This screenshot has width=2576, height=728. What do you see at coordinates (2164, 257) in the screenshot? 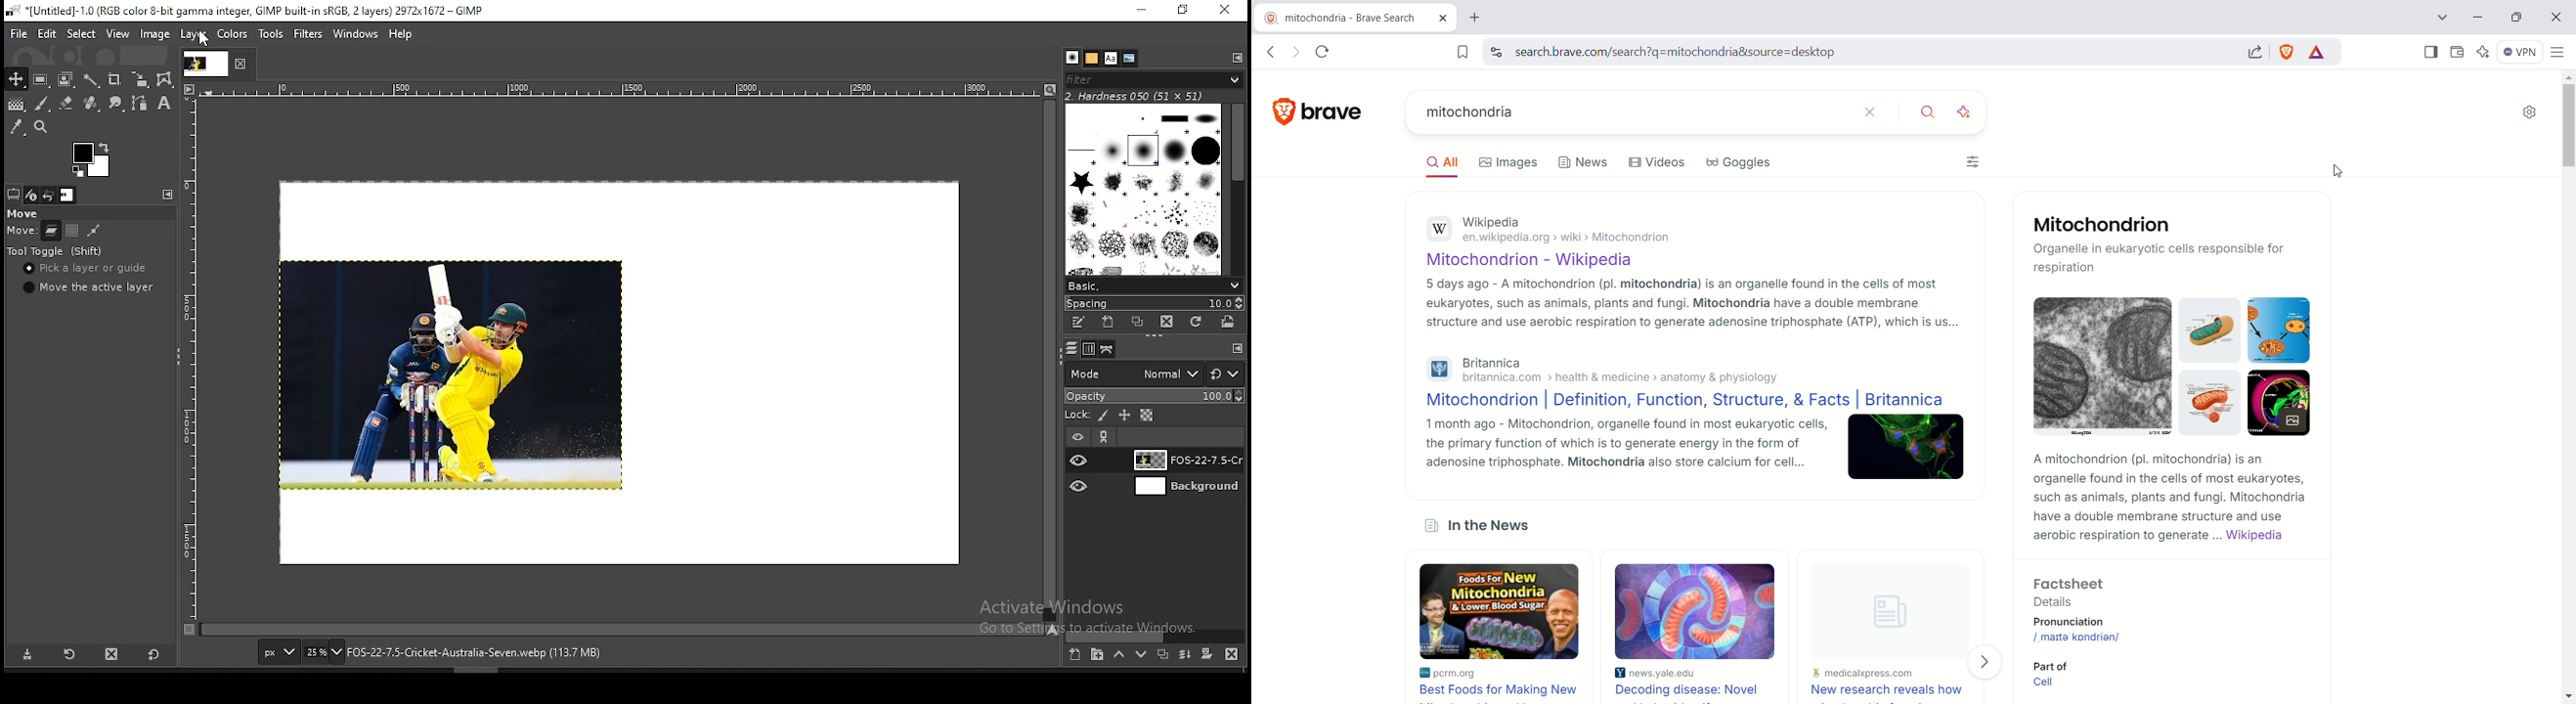
I see `Organelle in eukaryotic cells responsible for respiration` at bounding box center [2164, 257].